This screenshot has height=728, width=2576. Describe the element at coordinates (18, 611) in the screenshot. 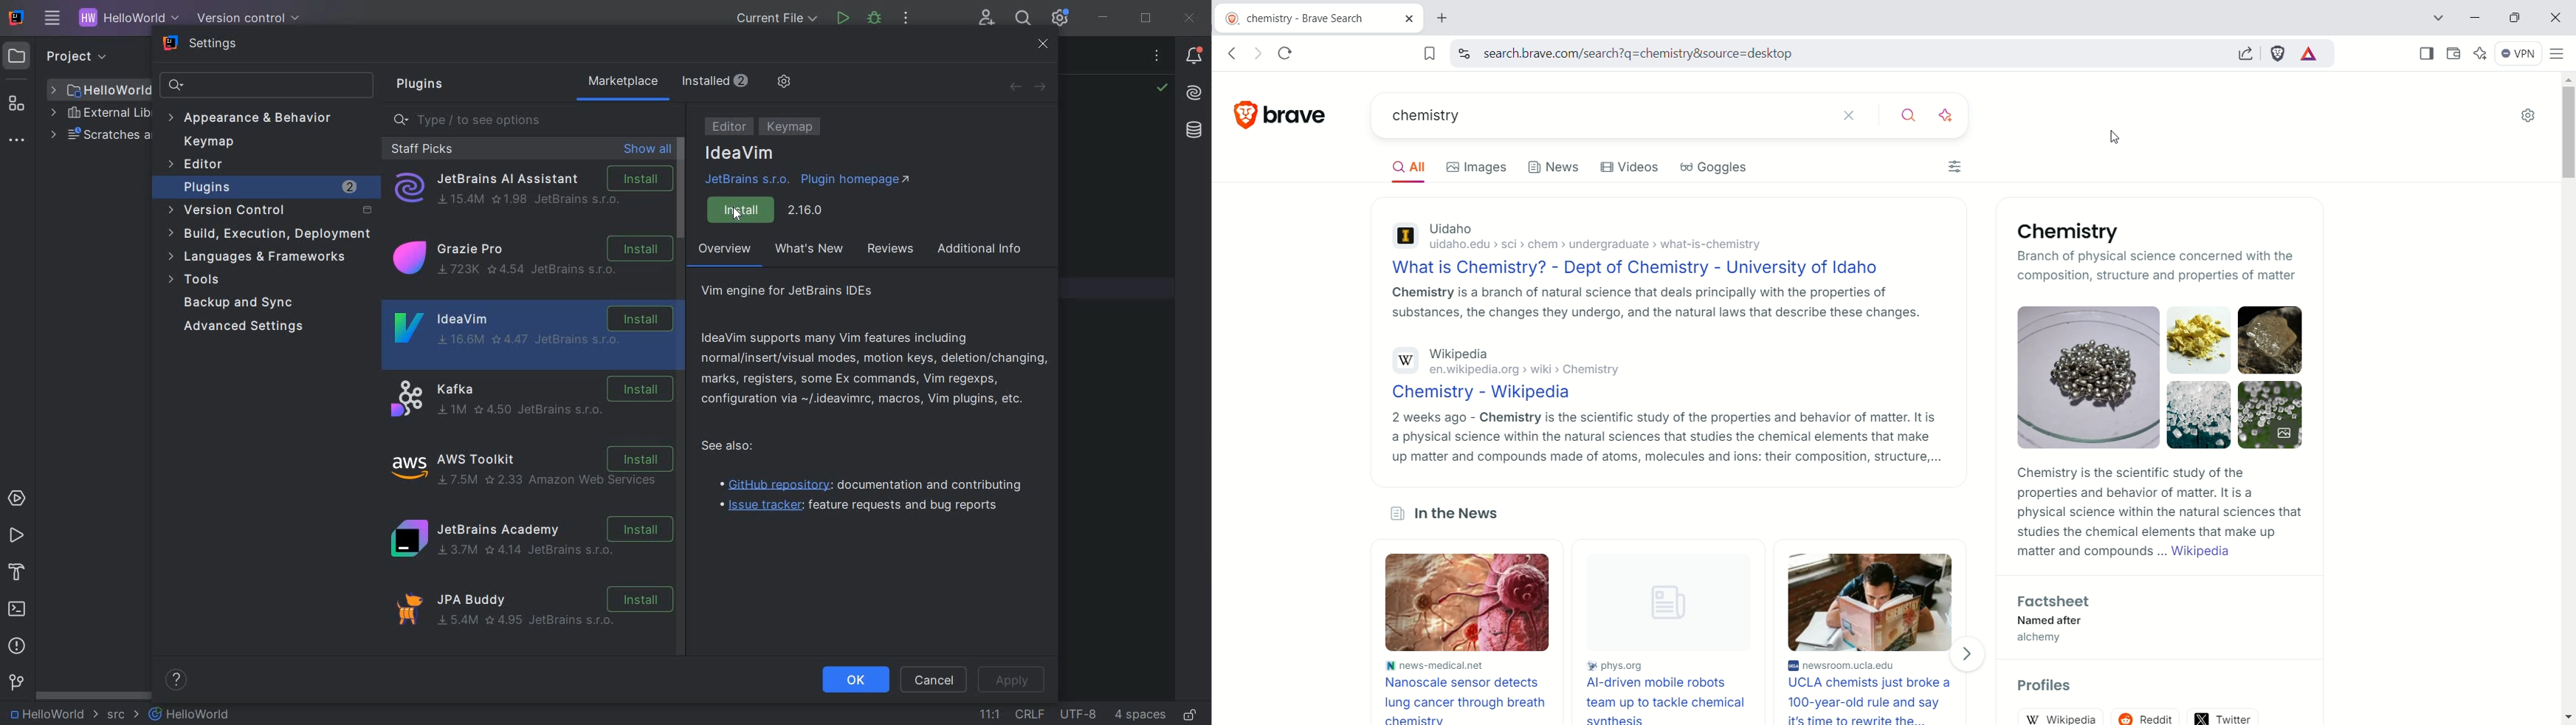

I see `TERMINAL` at that location.